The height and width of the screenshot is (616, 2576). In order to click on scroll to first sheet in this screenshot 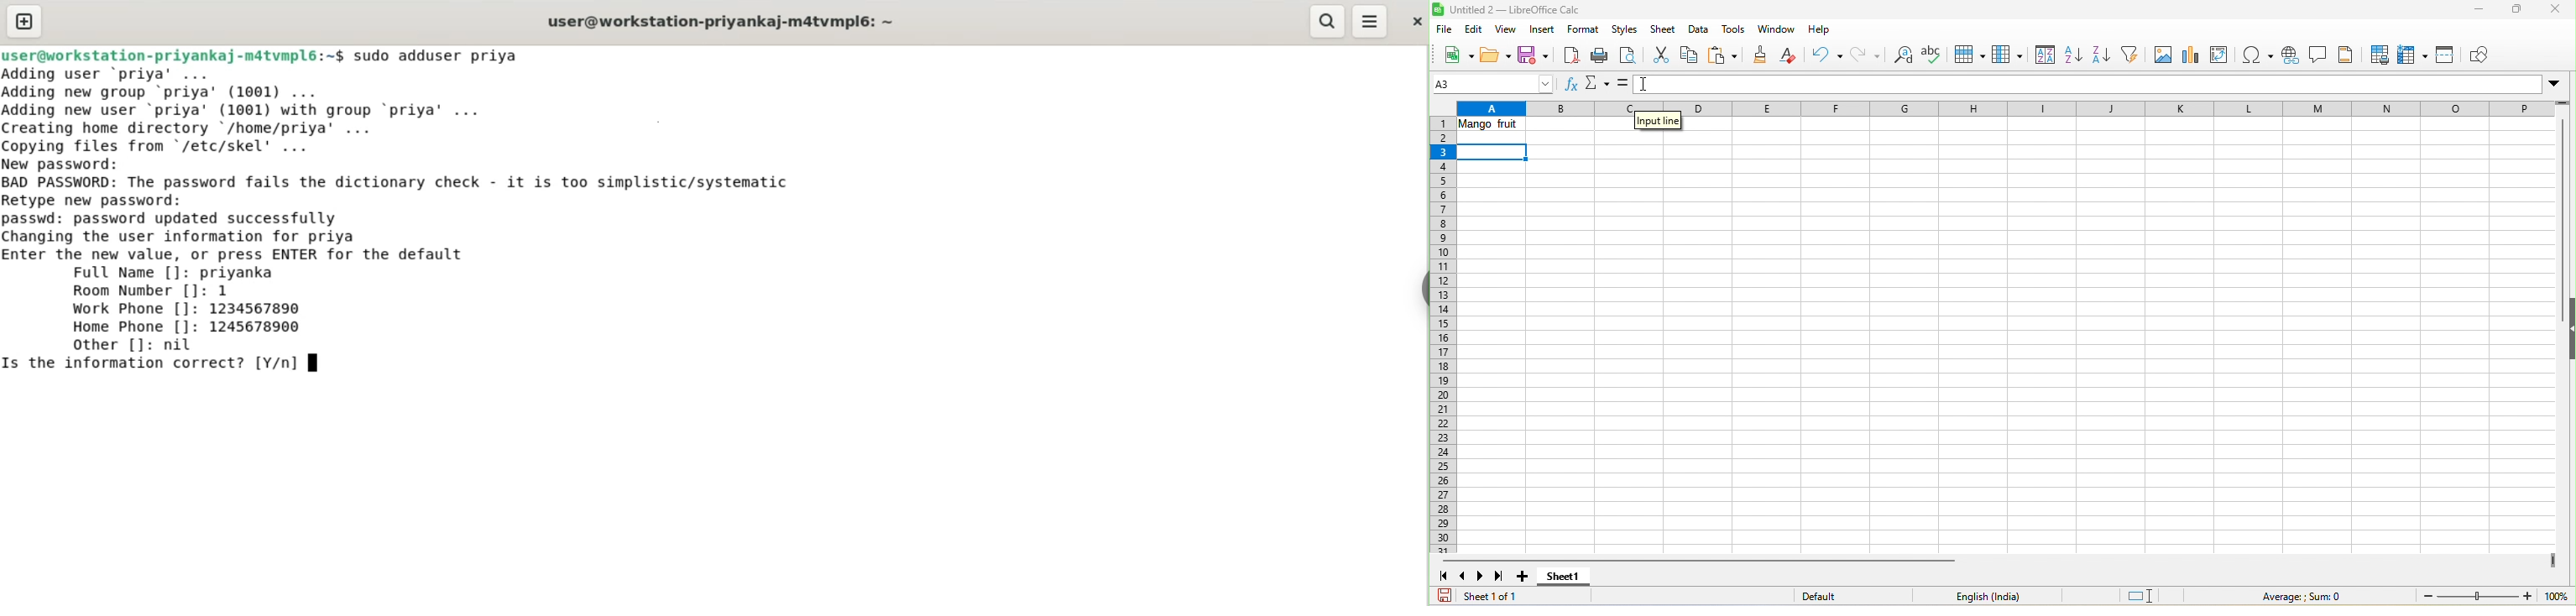, I will do `click(1445, 577)`.